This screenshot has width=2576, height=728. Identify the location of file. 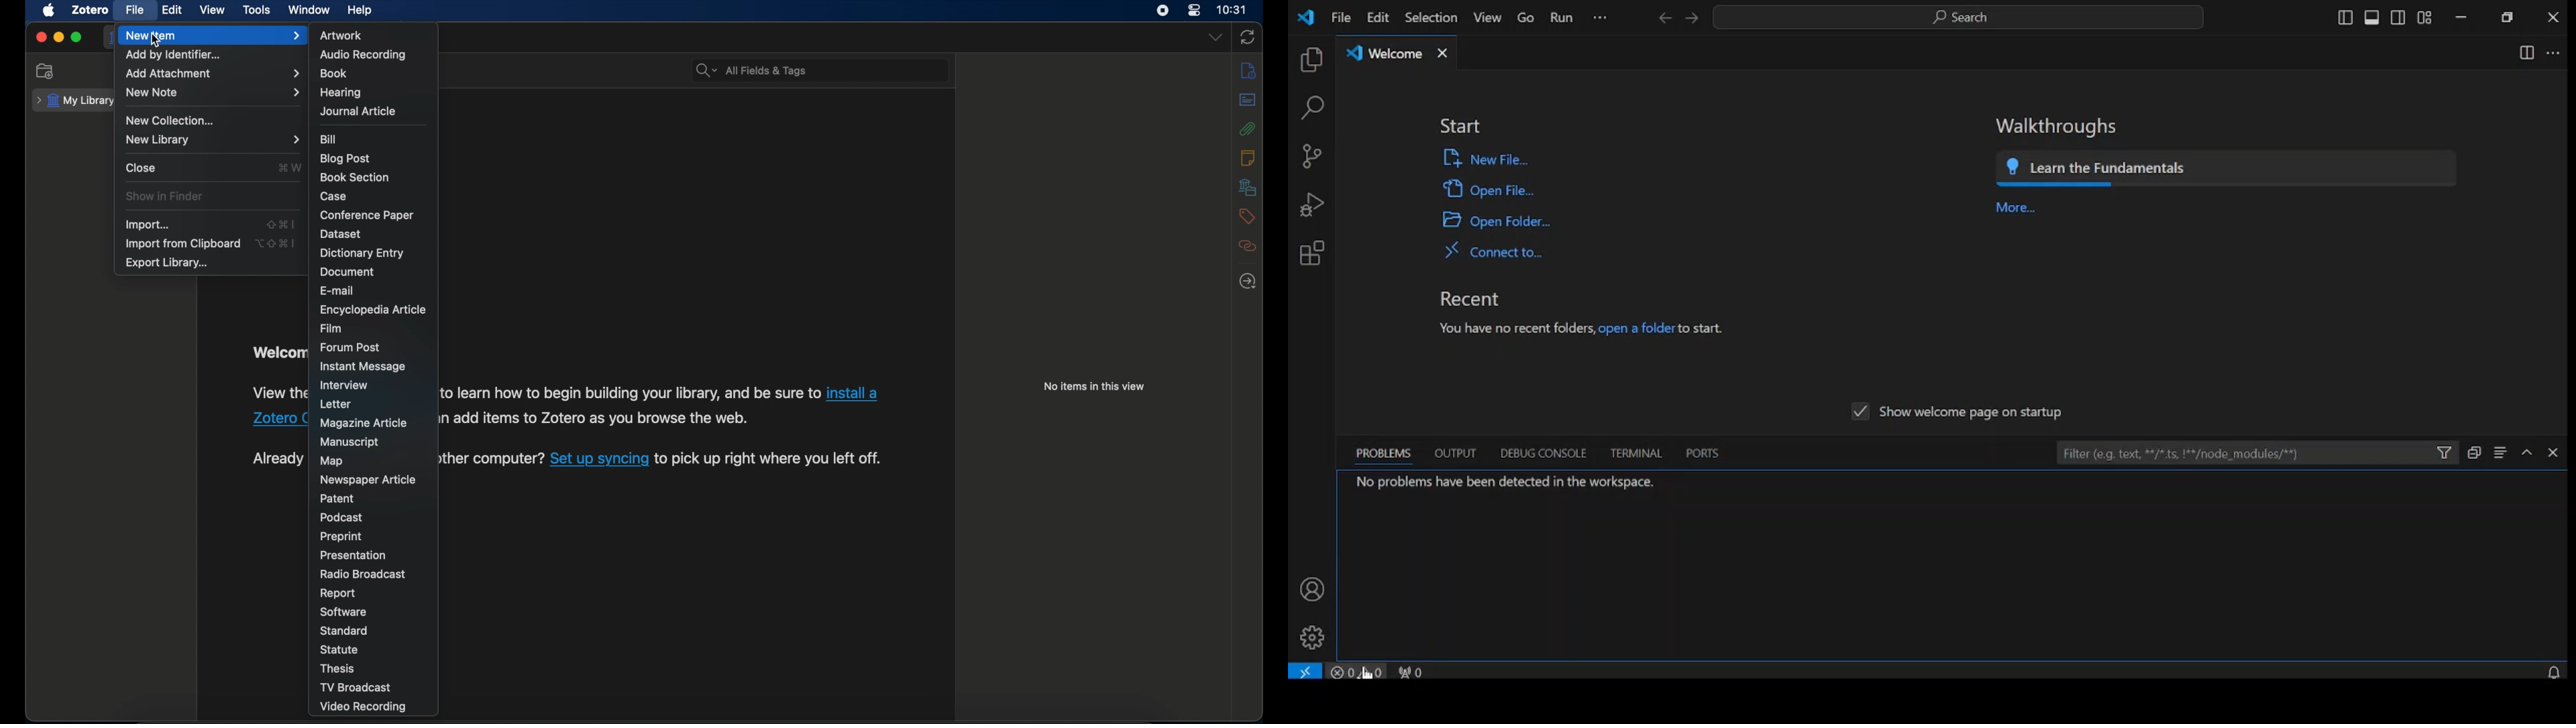
(134, 10).